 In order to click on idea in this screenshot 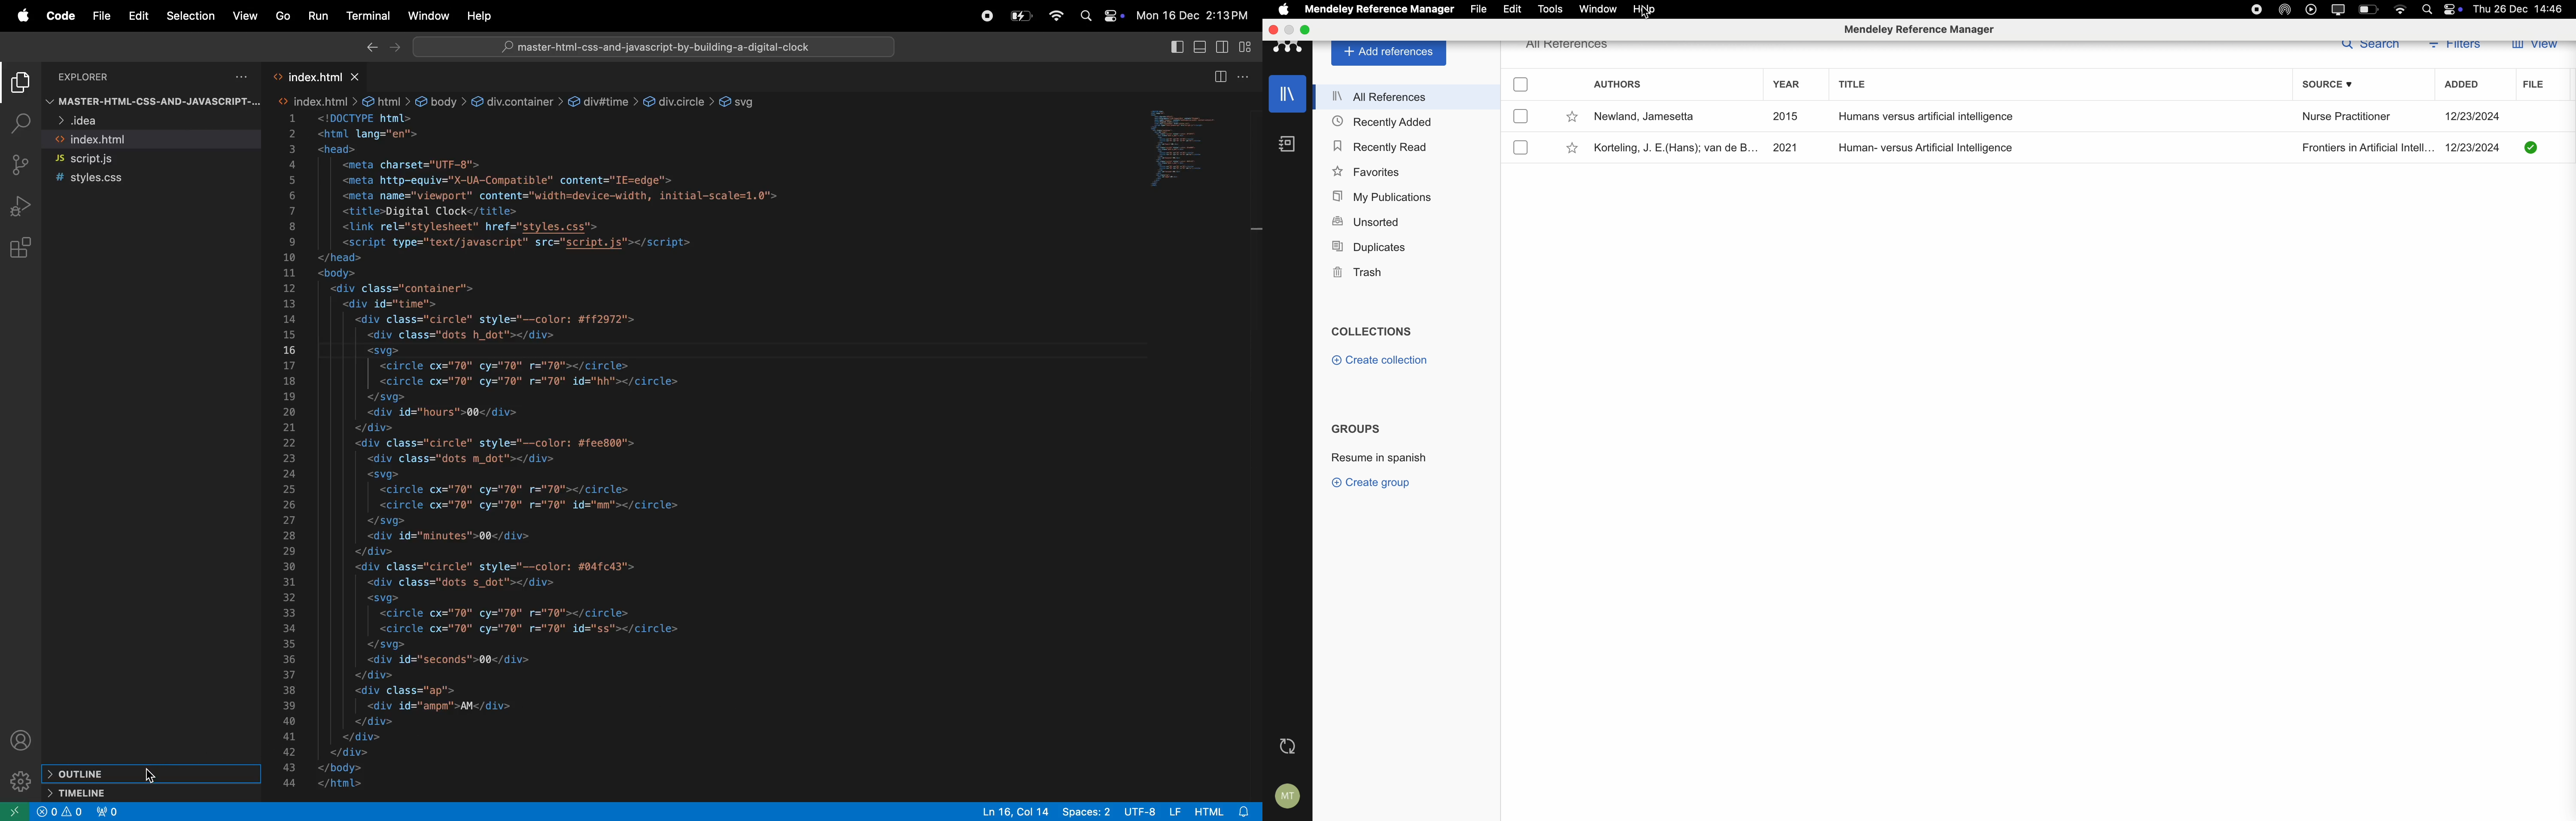, I will do `click(134, 122)`.